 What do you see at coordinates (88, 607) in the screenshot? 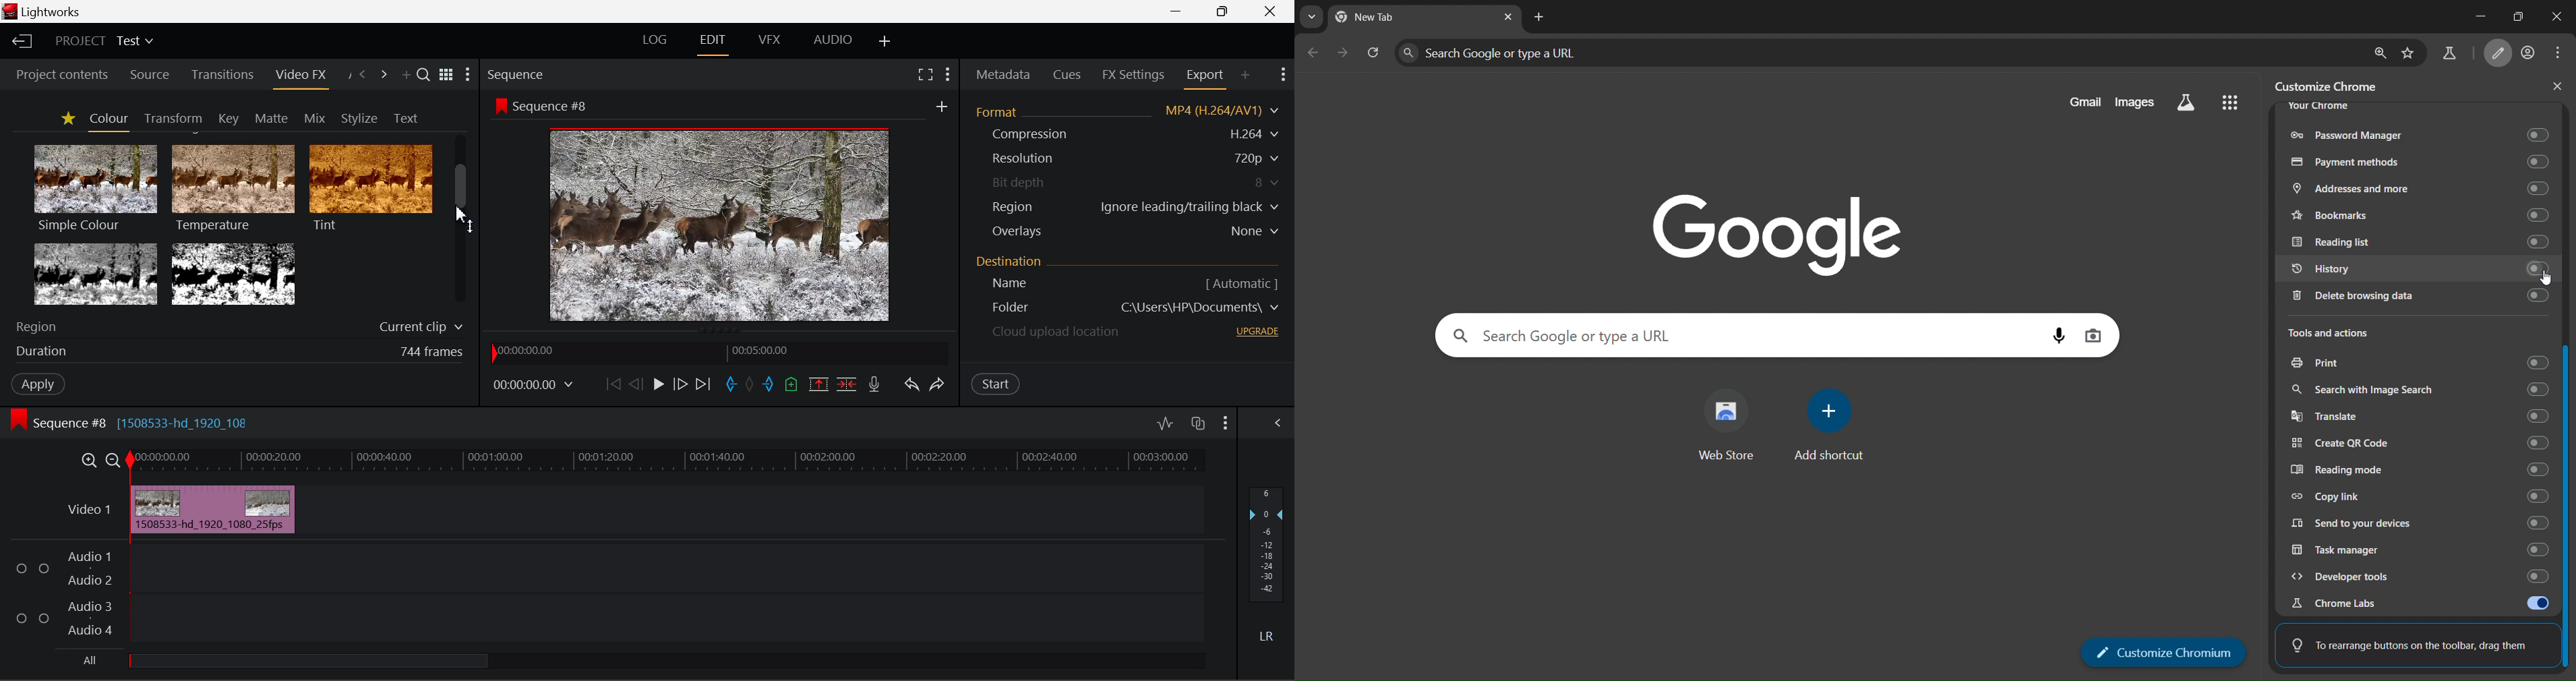
I see `Audio 3` at bounding box center [88, 607].